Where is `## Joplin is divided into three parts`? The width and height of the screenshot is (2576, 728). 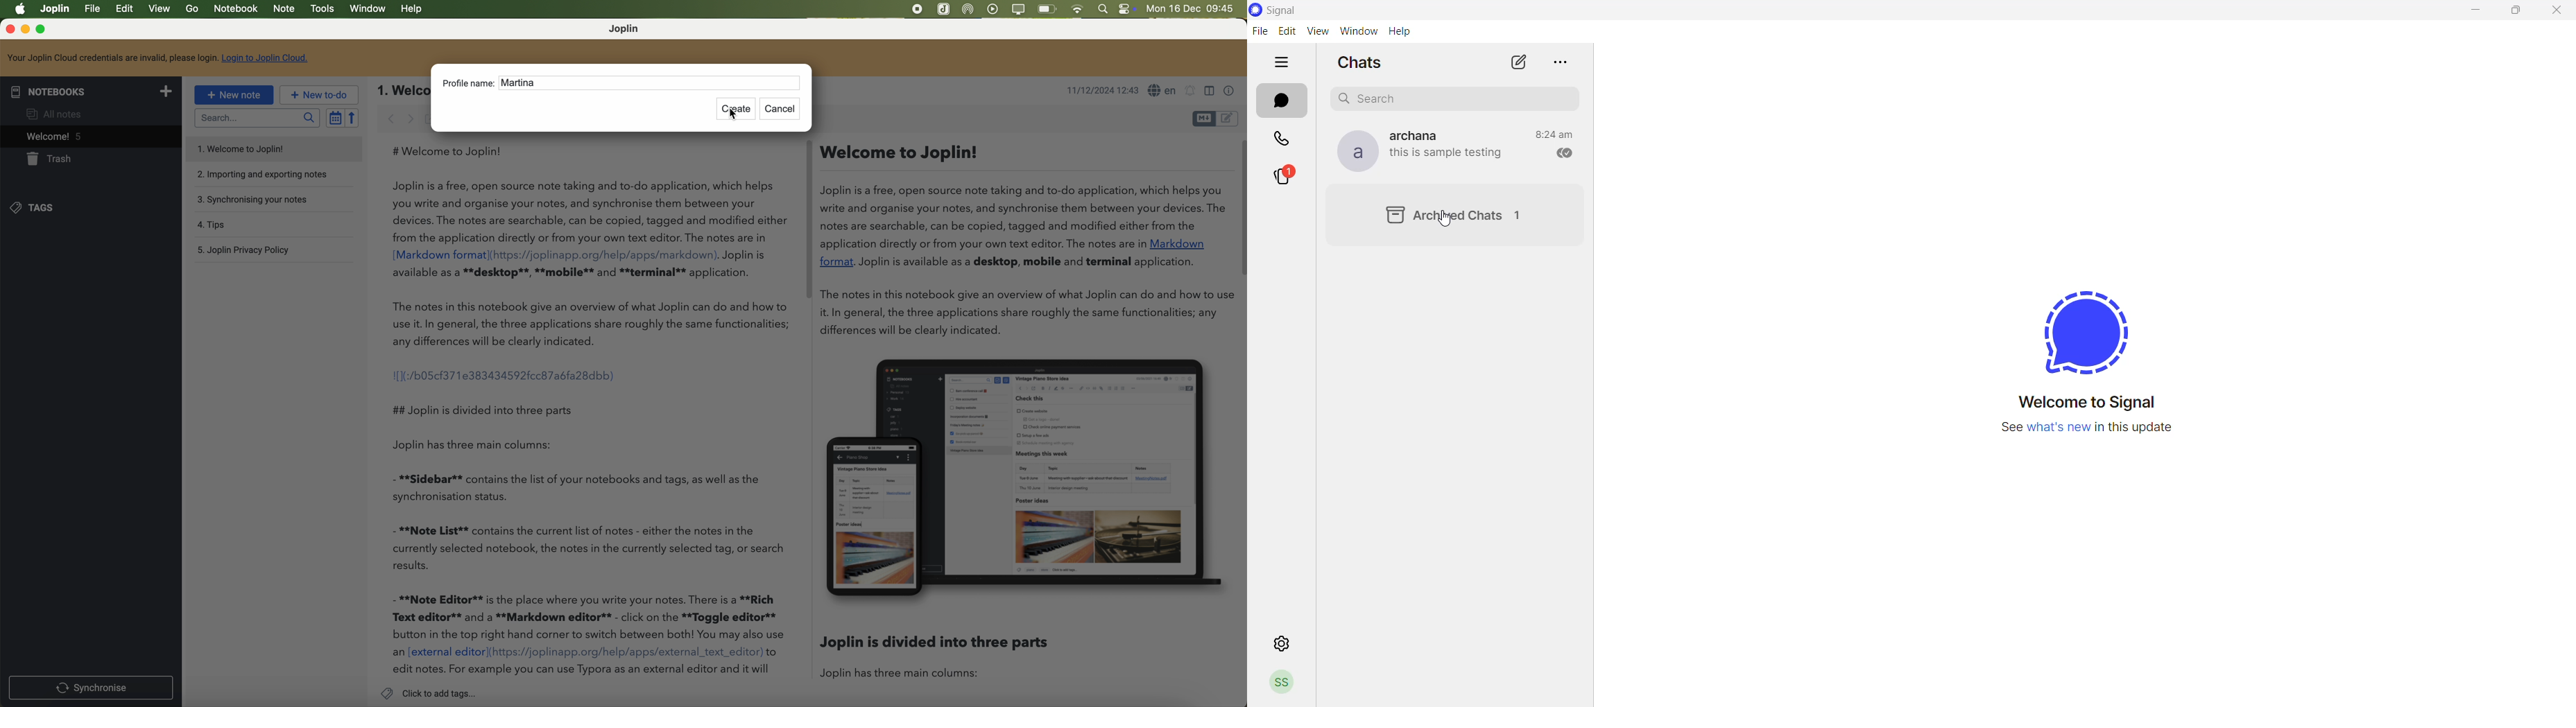
## Joplin is divided into three parts is located at coordinates (482, 409).